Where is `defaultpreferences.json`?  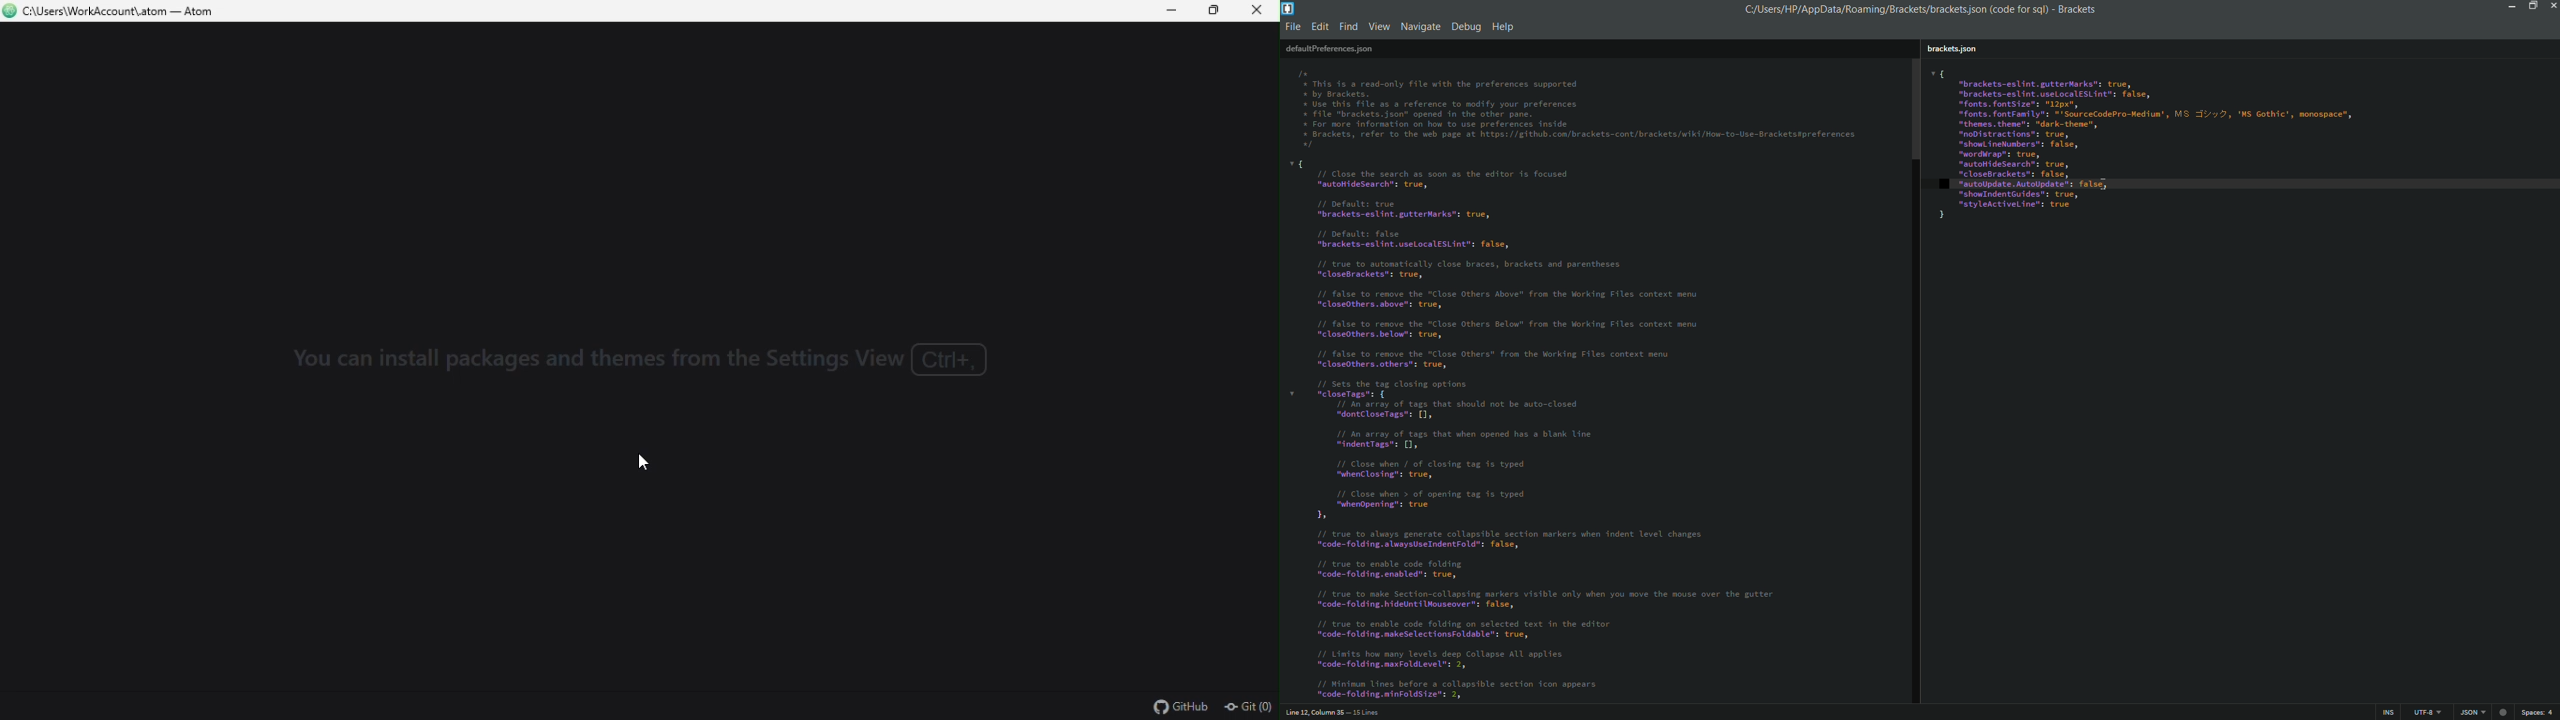 defaultpreferences.json is located at coordinates (1329, 48).